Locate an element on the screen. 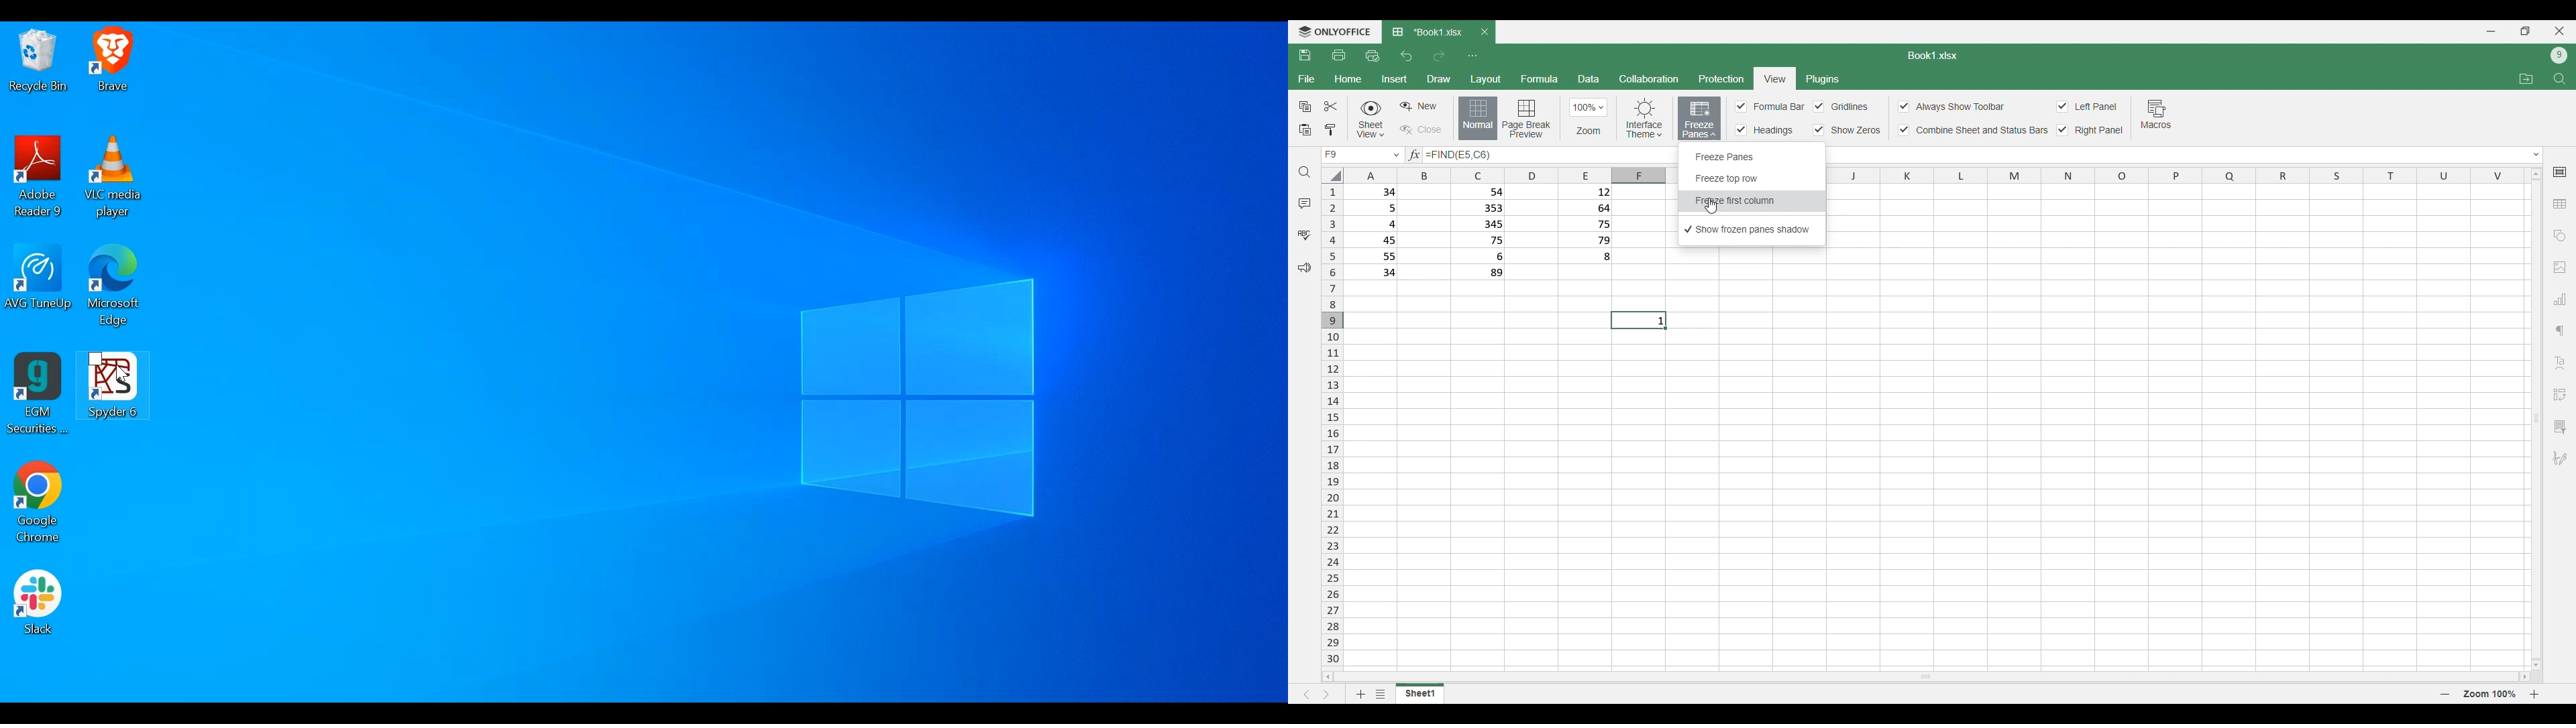  Redo is located at coordinates (1439, 56).